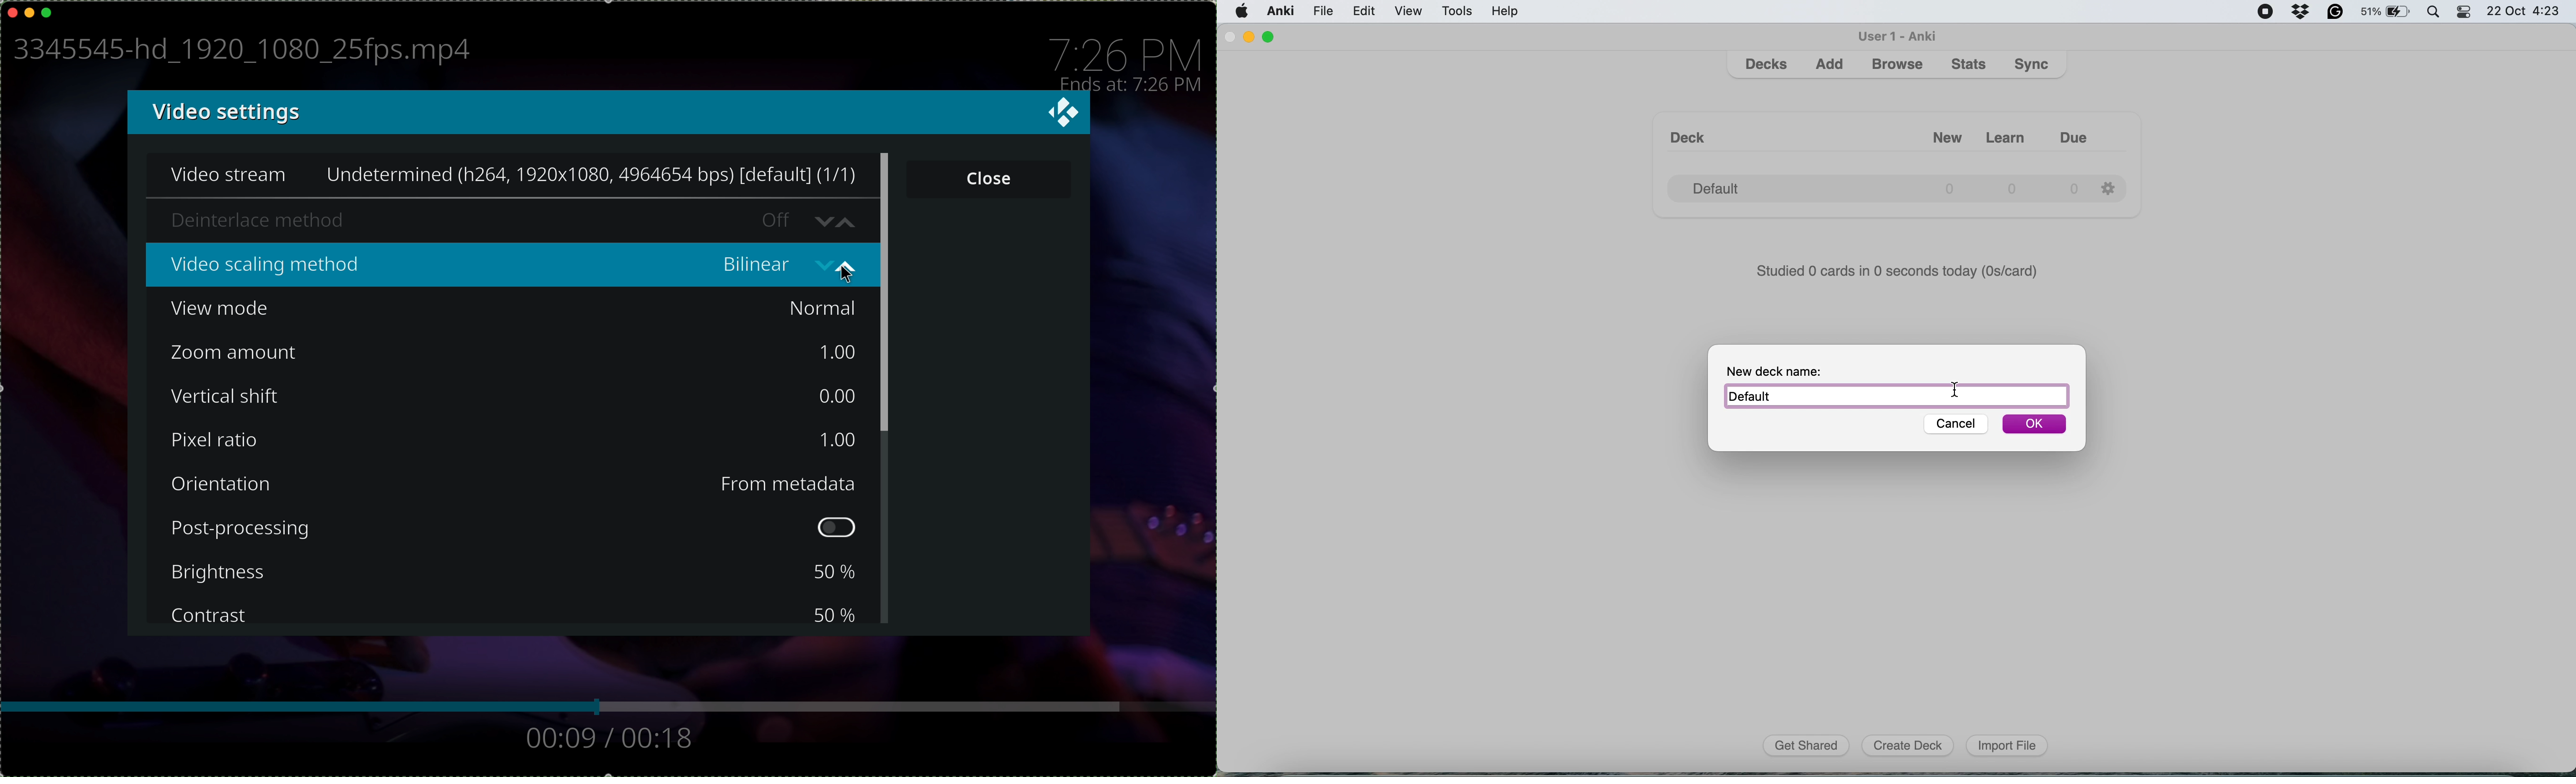  What do you see at coordinates (1242, 12) in the screenshot?
I see `system logo` at bounding box center [1242, 12].